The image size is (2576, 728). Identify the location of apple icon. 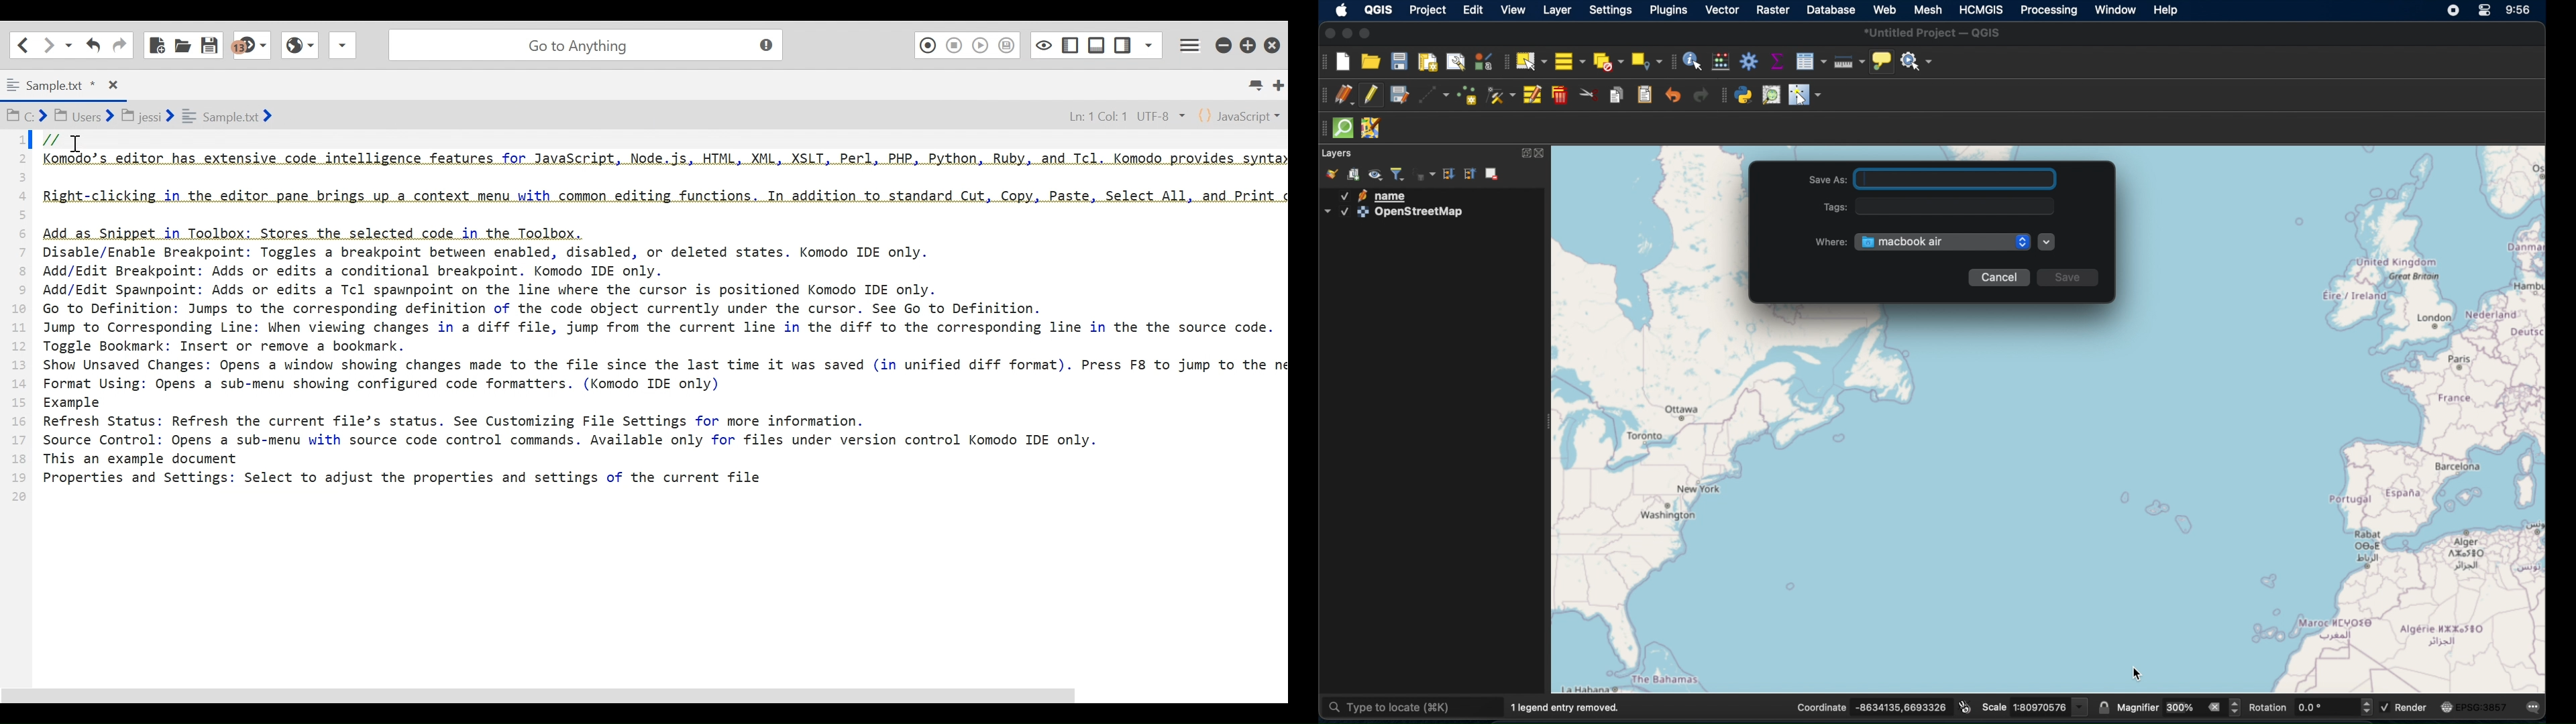
(1342, 11).